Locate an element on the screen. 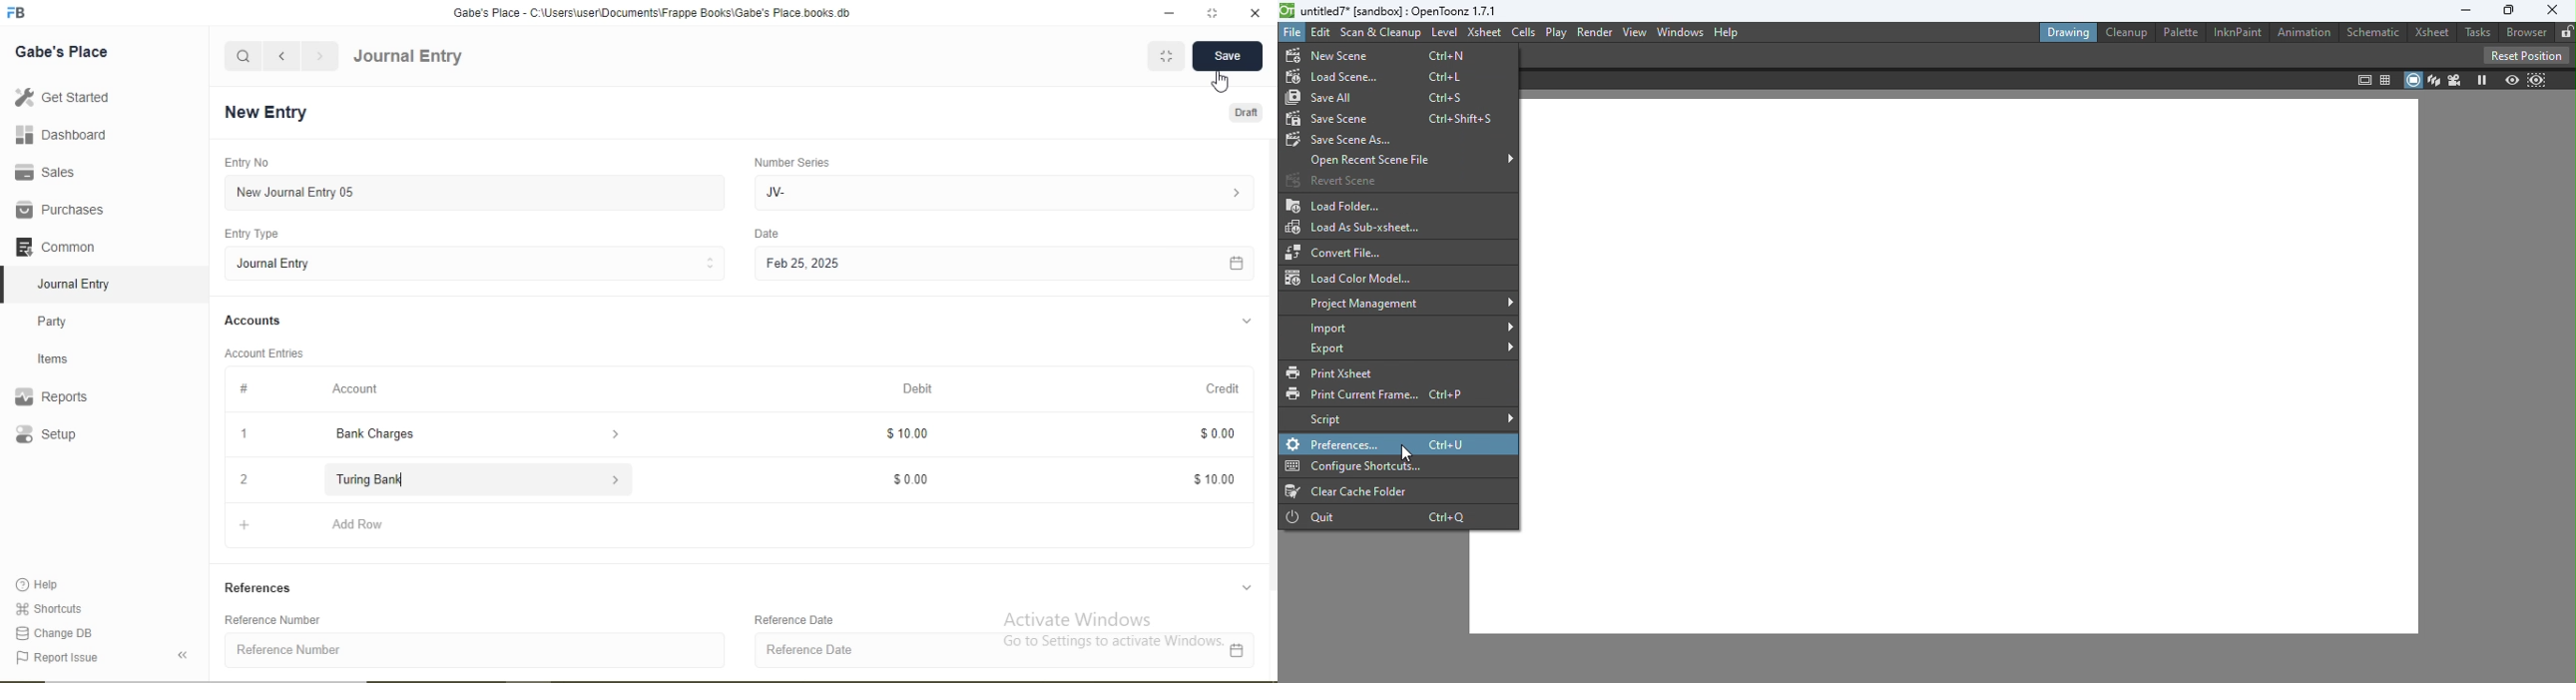  Export is located at coordinates (1413, 348).